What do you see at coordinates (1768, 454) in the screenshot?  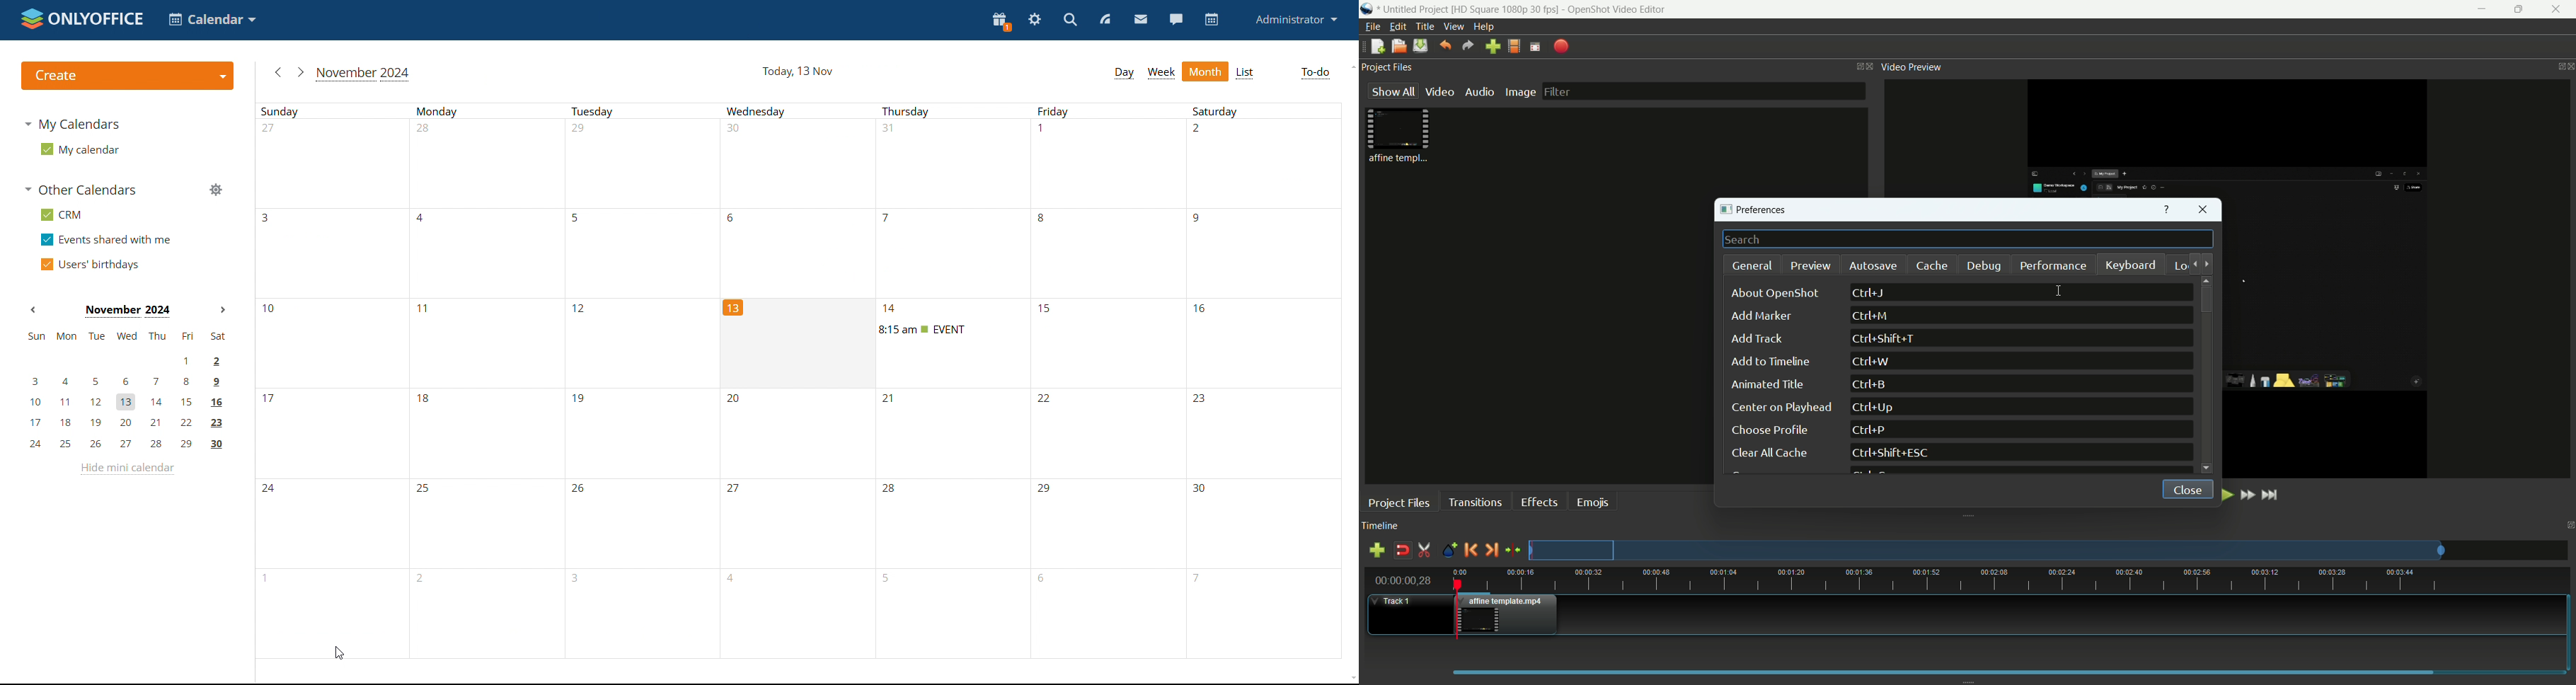 I see `clear all cache` at bounding box center [1768, 454].